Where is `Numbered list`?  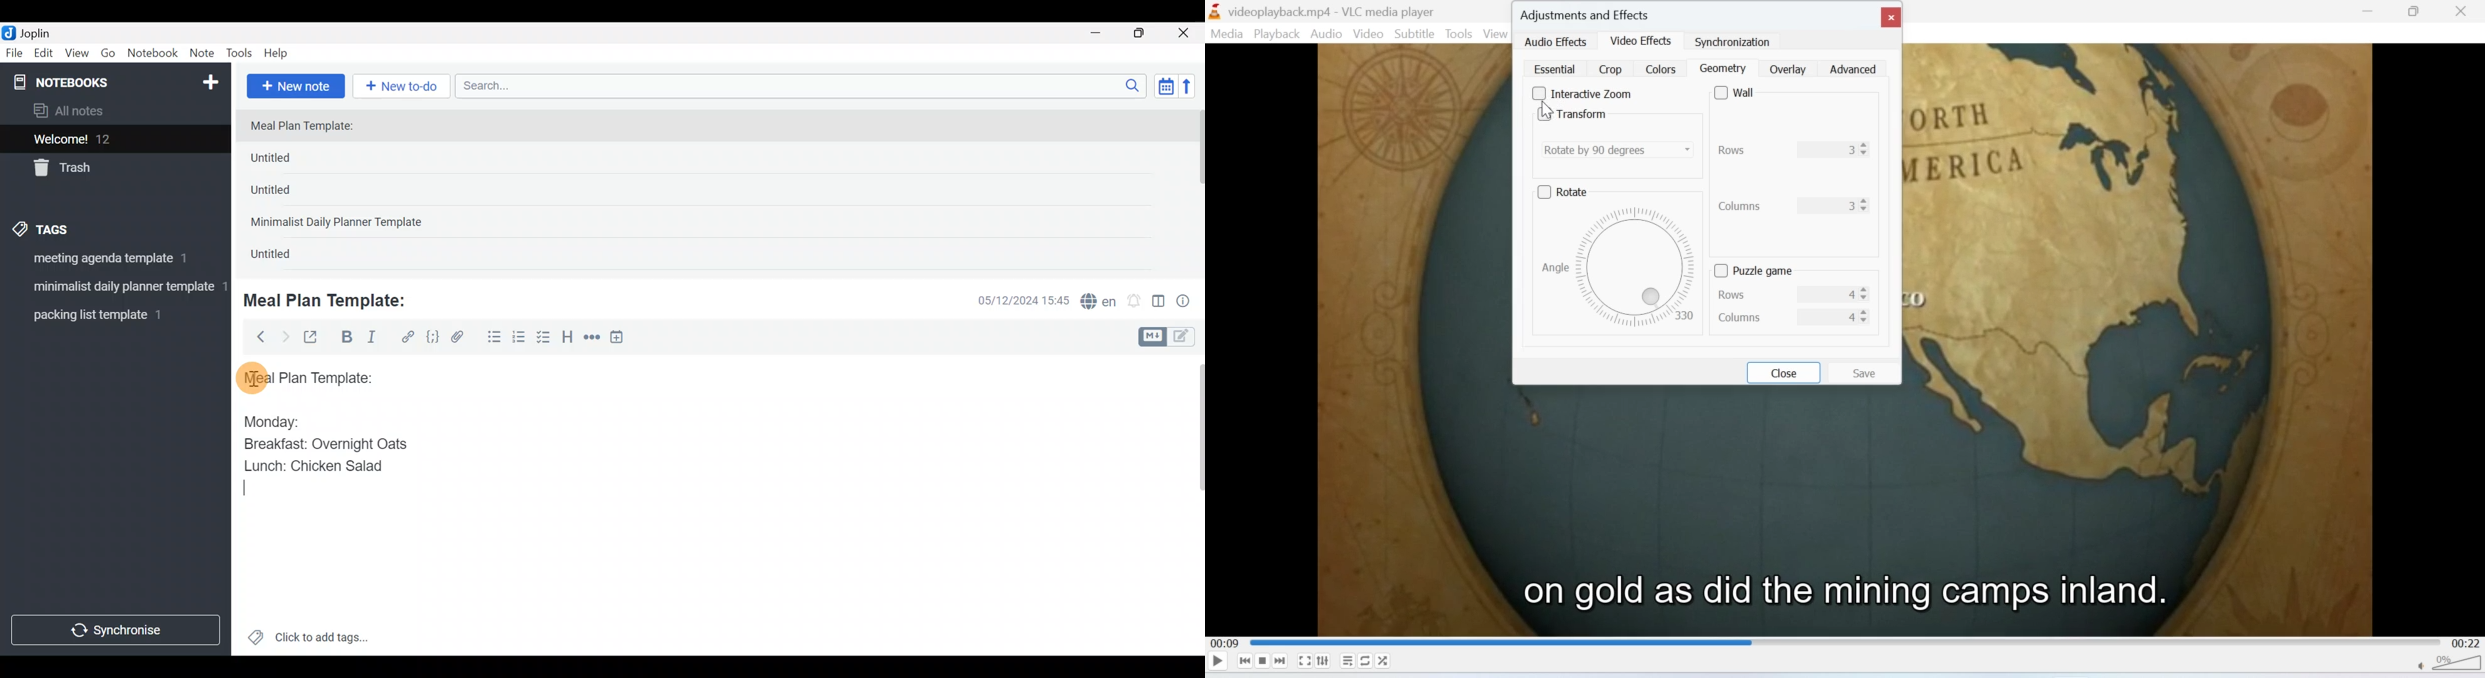
Numbered list is located at coordinates (519, 340).